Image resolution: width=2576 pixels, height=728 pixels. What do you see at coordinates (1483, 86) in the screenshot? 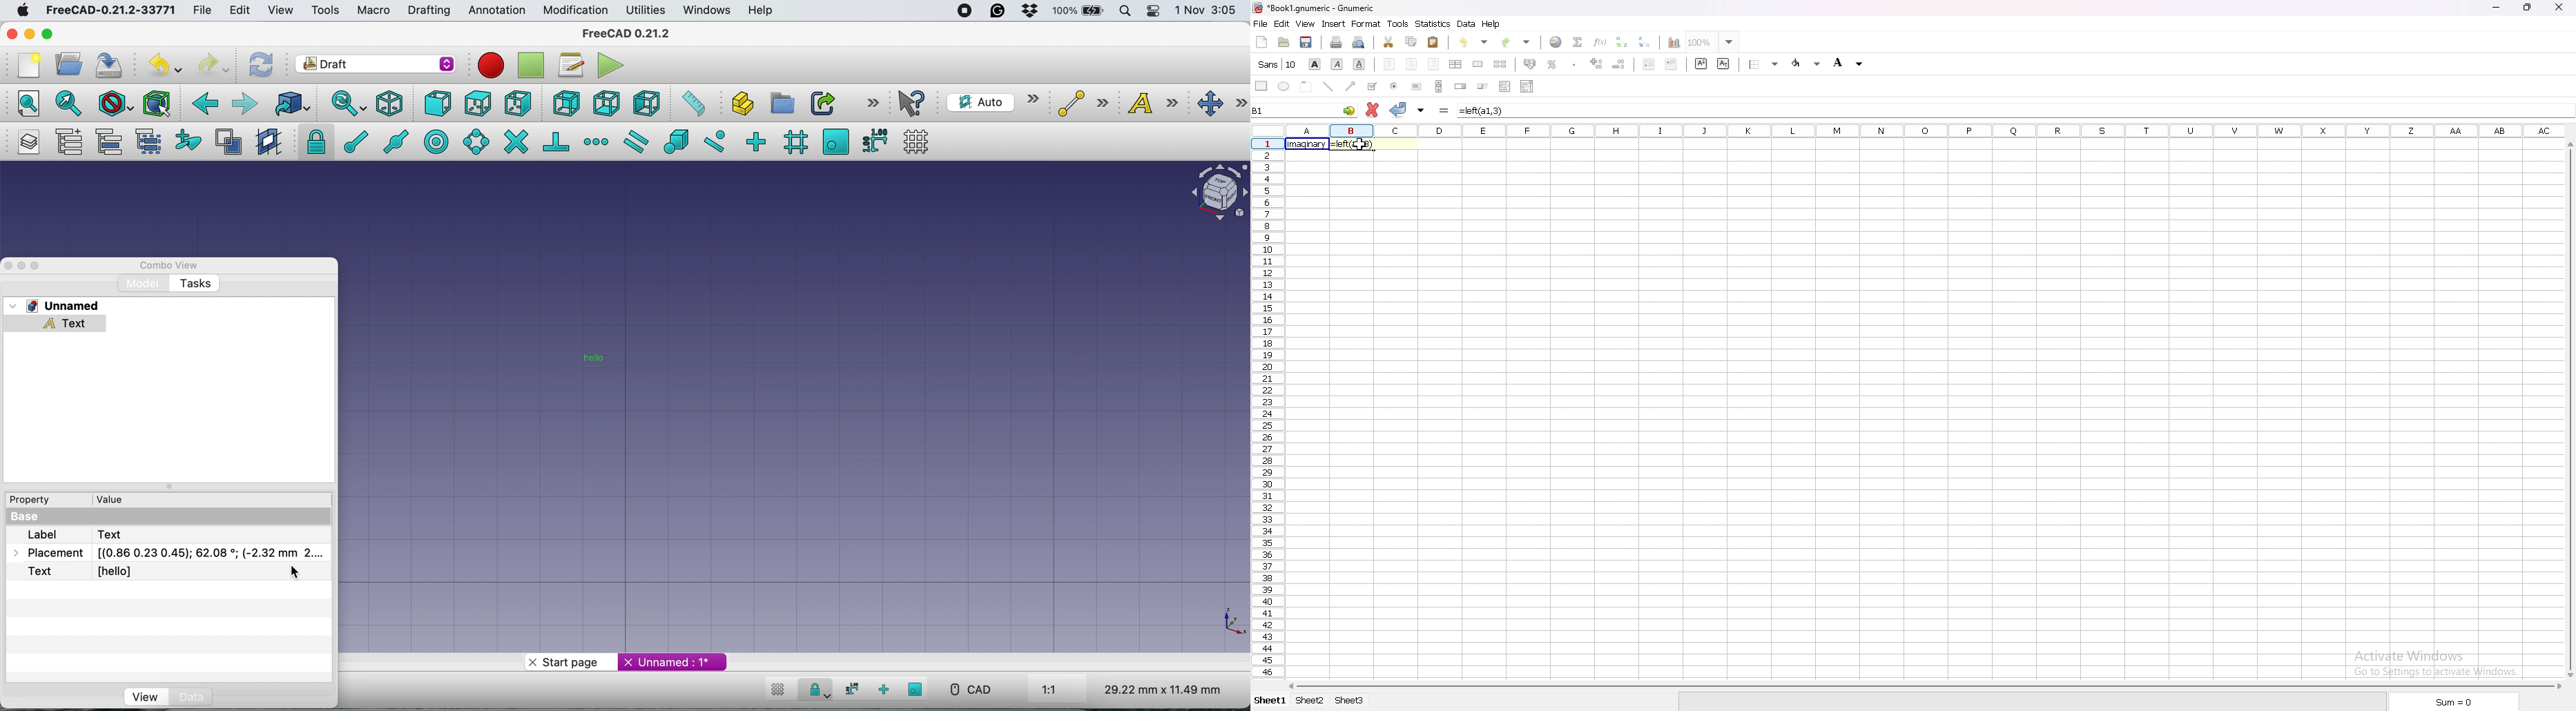
I see `slider` at bounding box center [1483, 86].